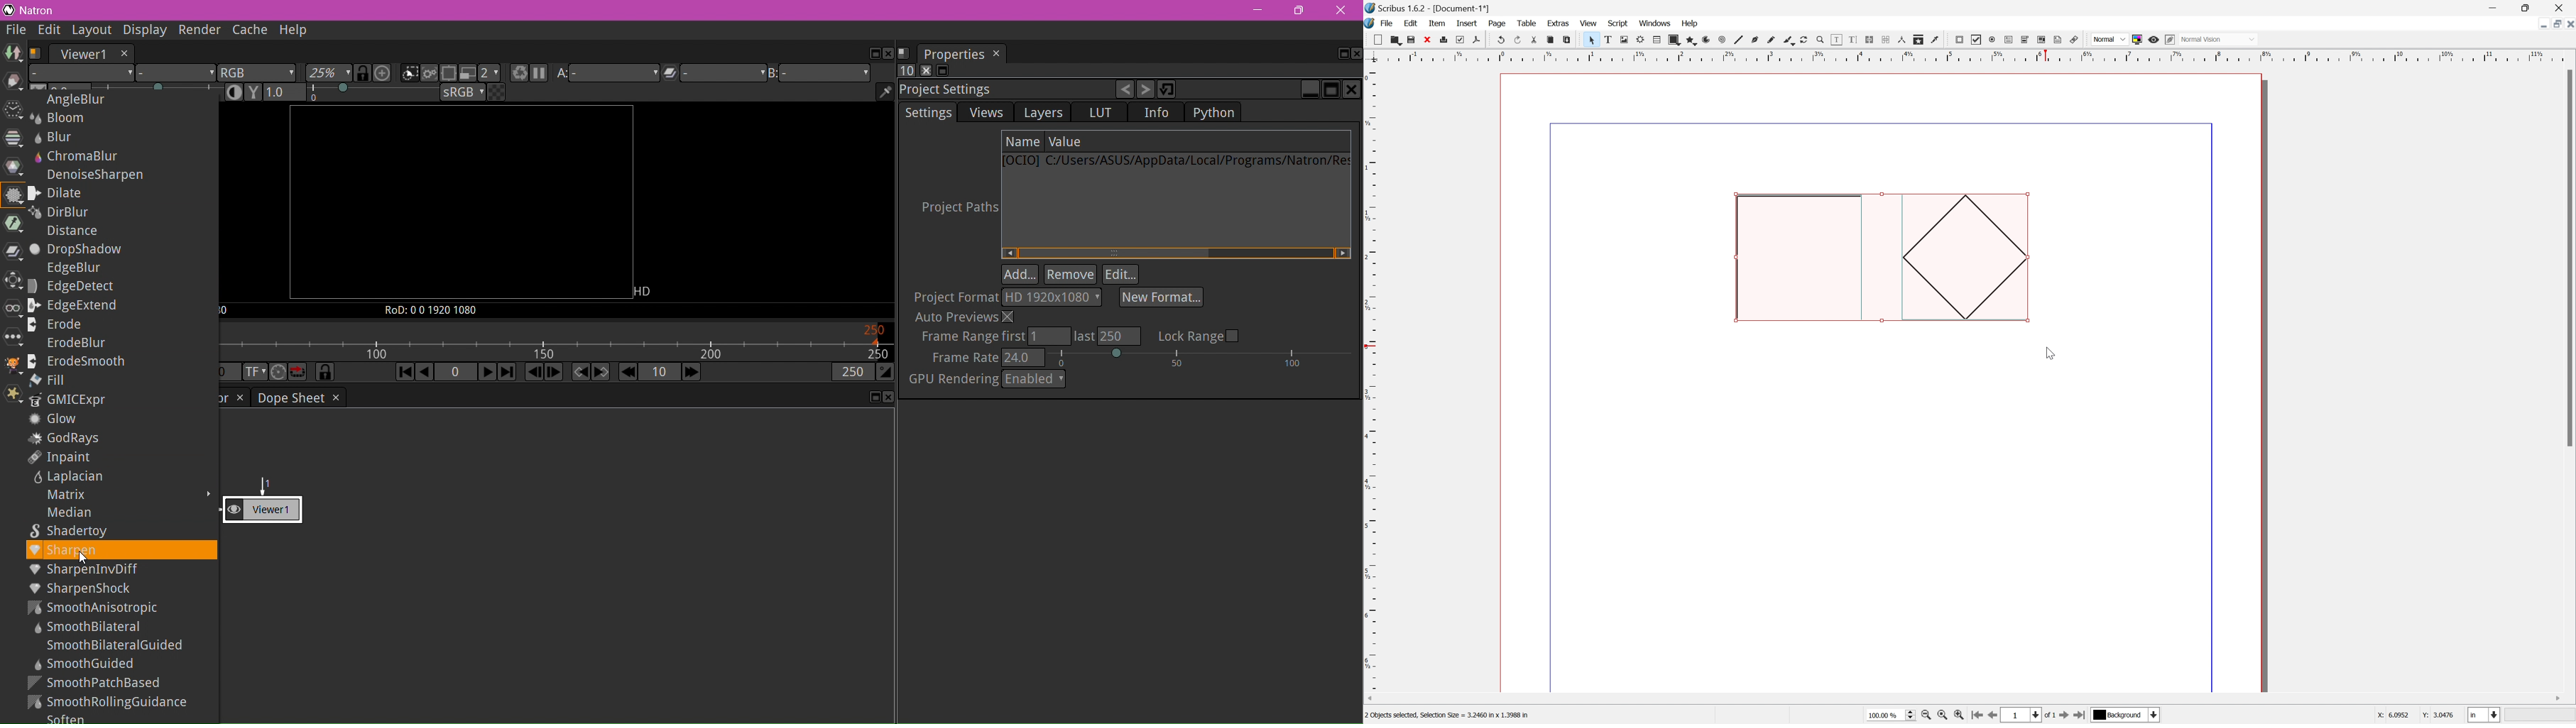  Describe the element at coordinates (1069, 142) in the screenshot. I see `Value` at that location.